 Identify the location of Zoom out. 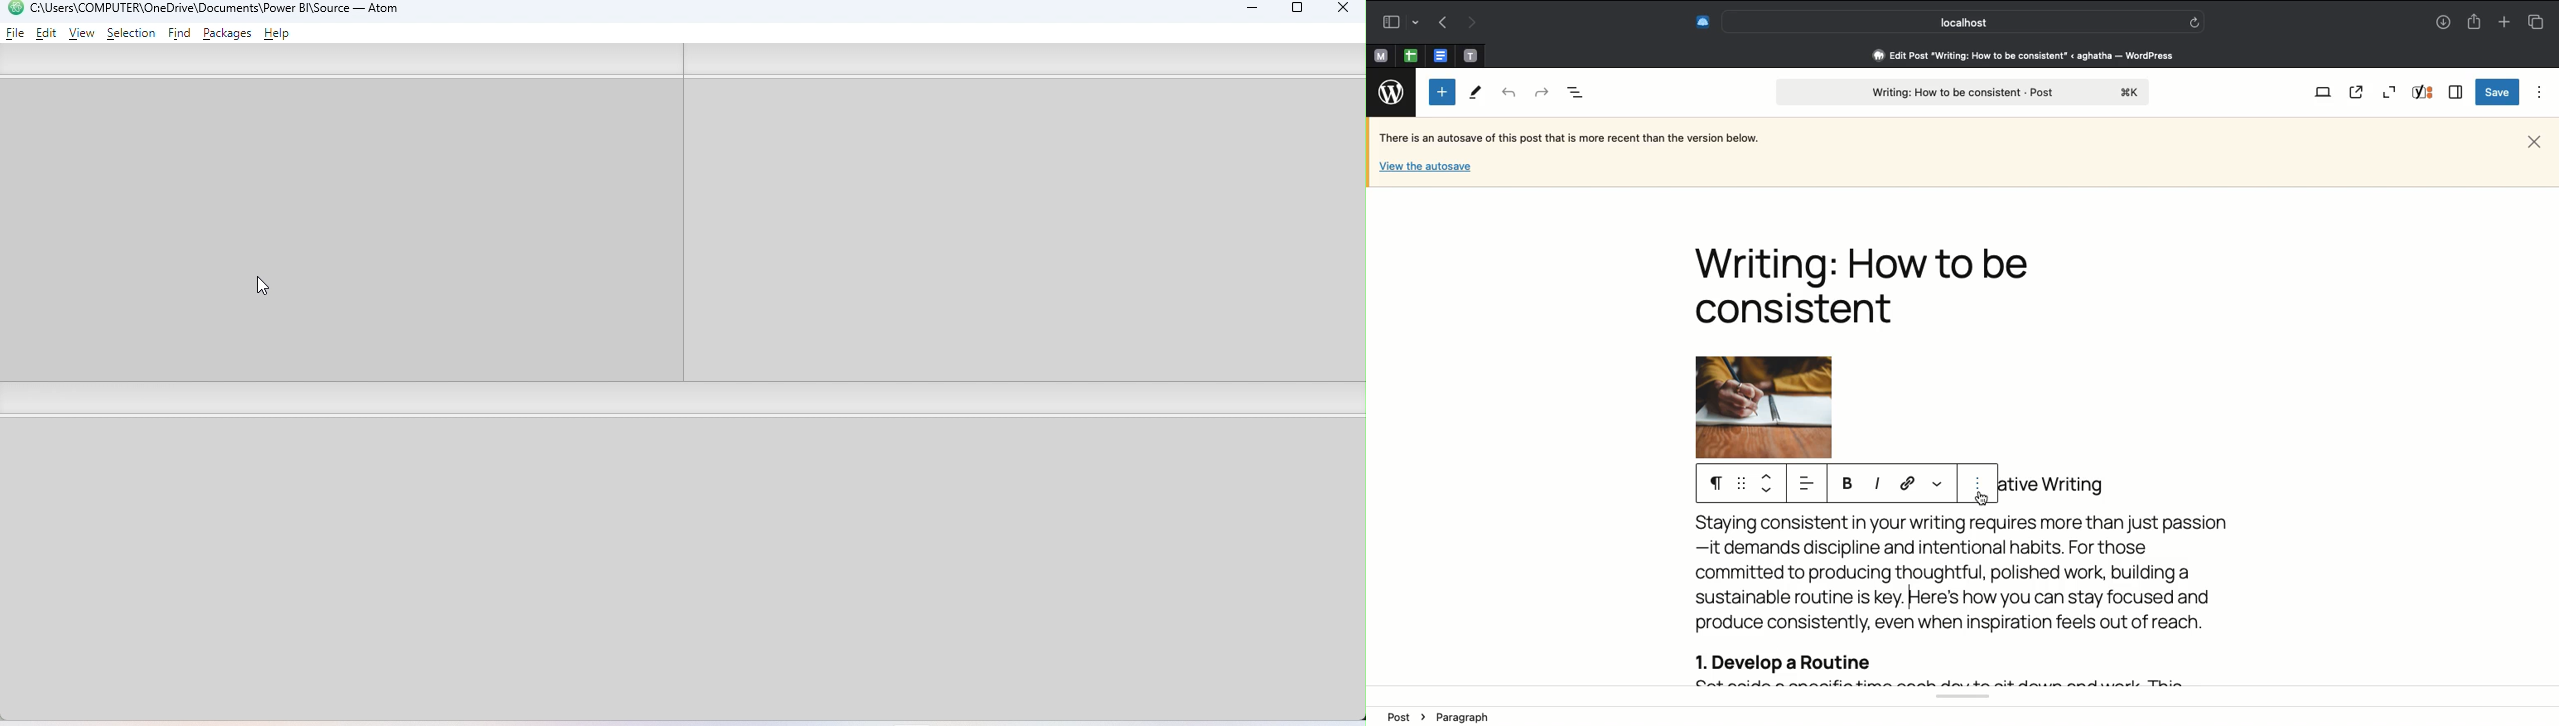
(2390, 92).